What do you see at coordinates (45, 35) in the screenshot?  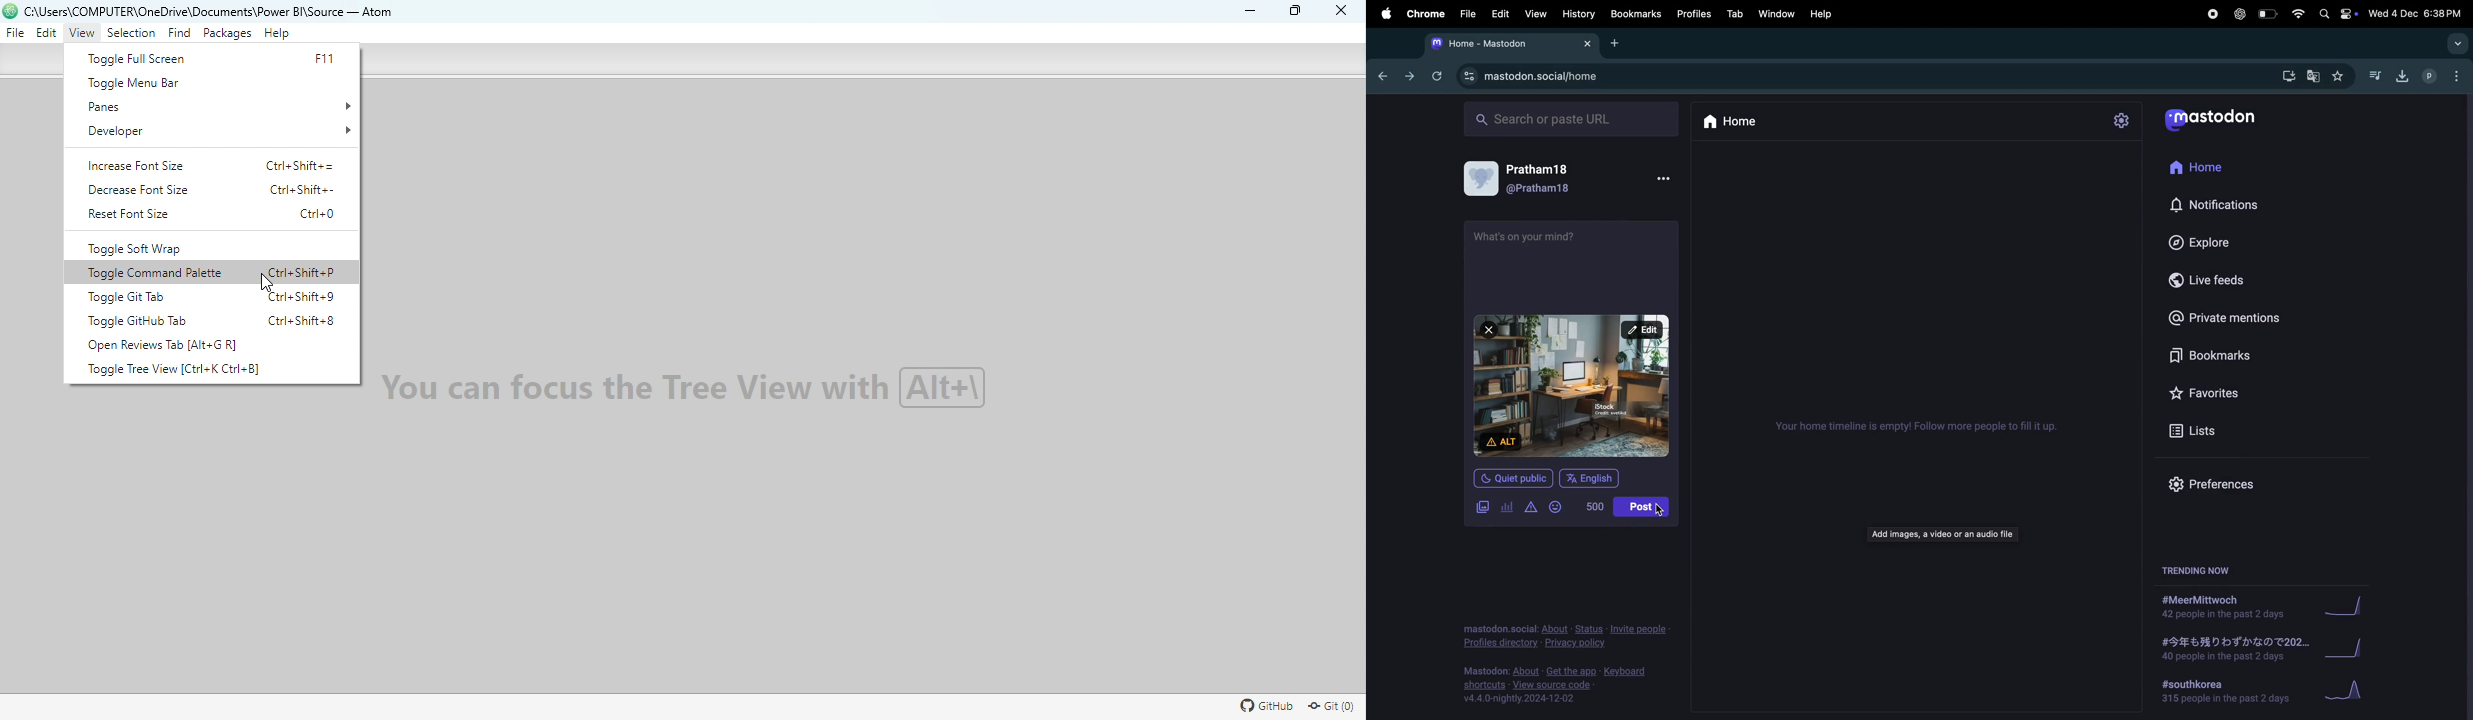 I see `Edit` at bounding box center [45, 35].